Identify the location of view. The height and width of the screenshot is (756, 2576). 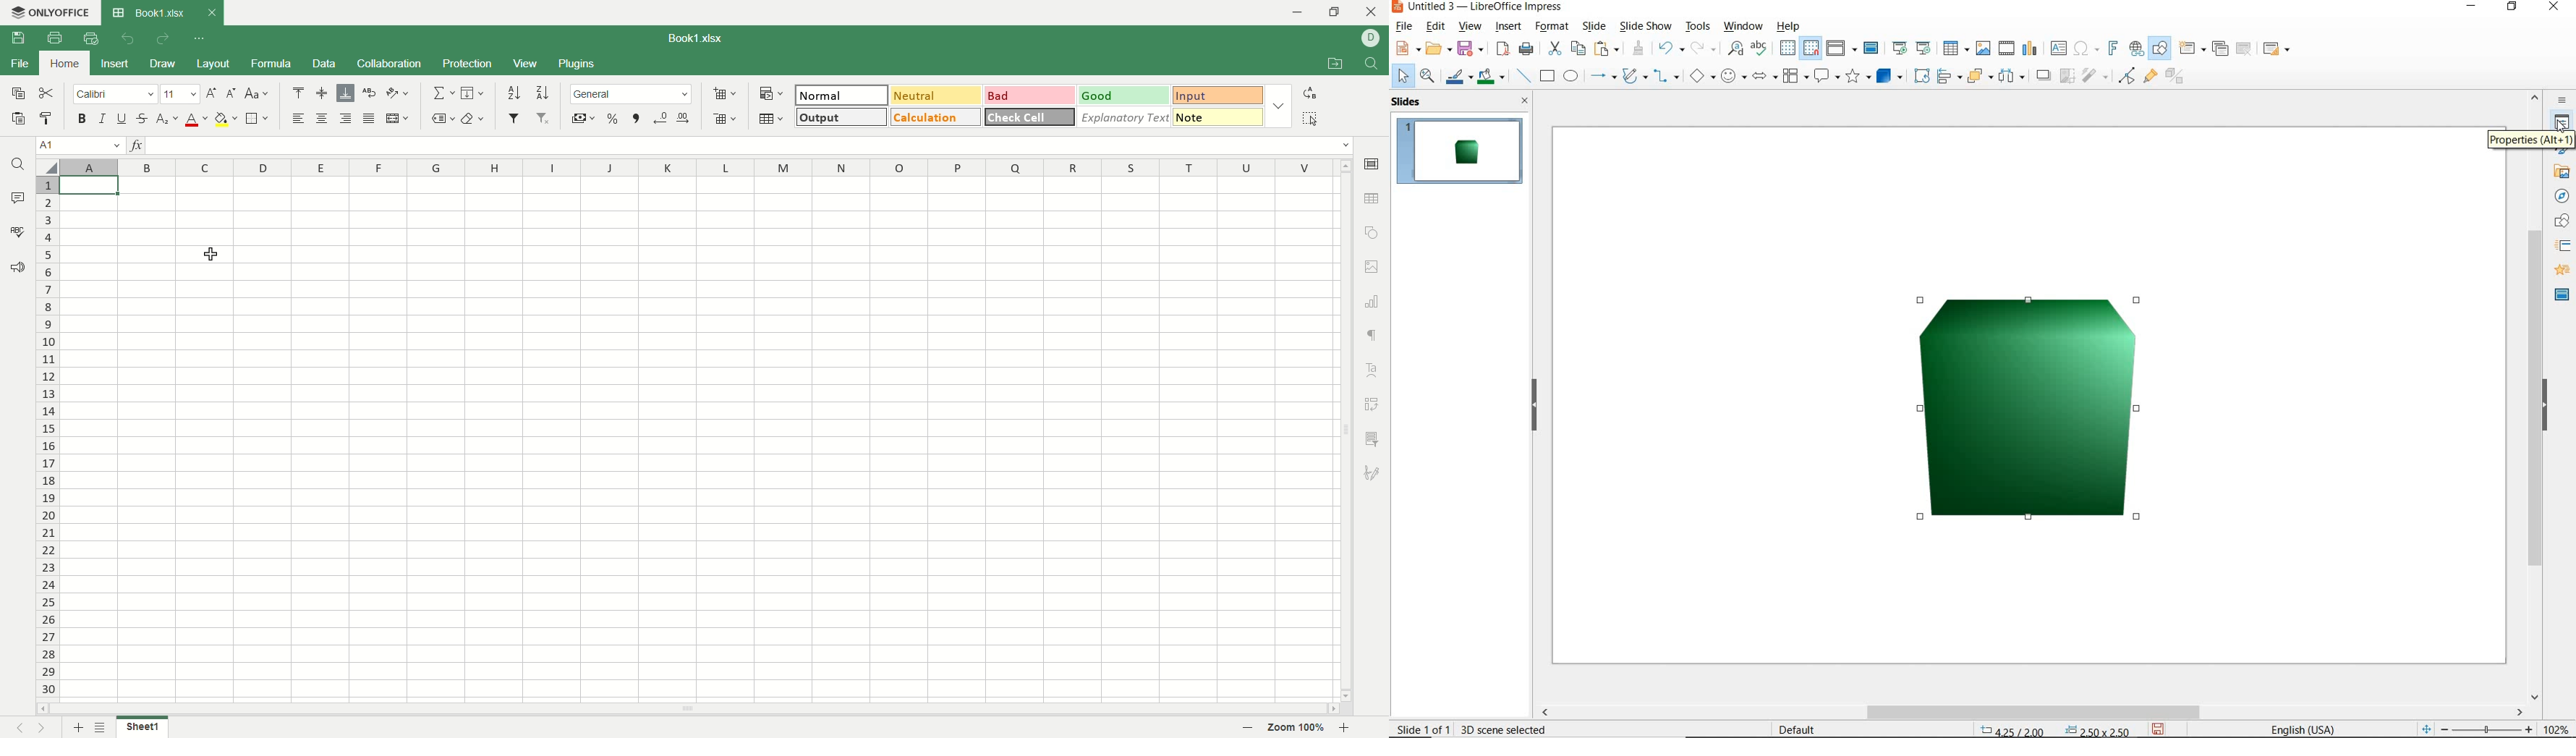
(1470, 26).